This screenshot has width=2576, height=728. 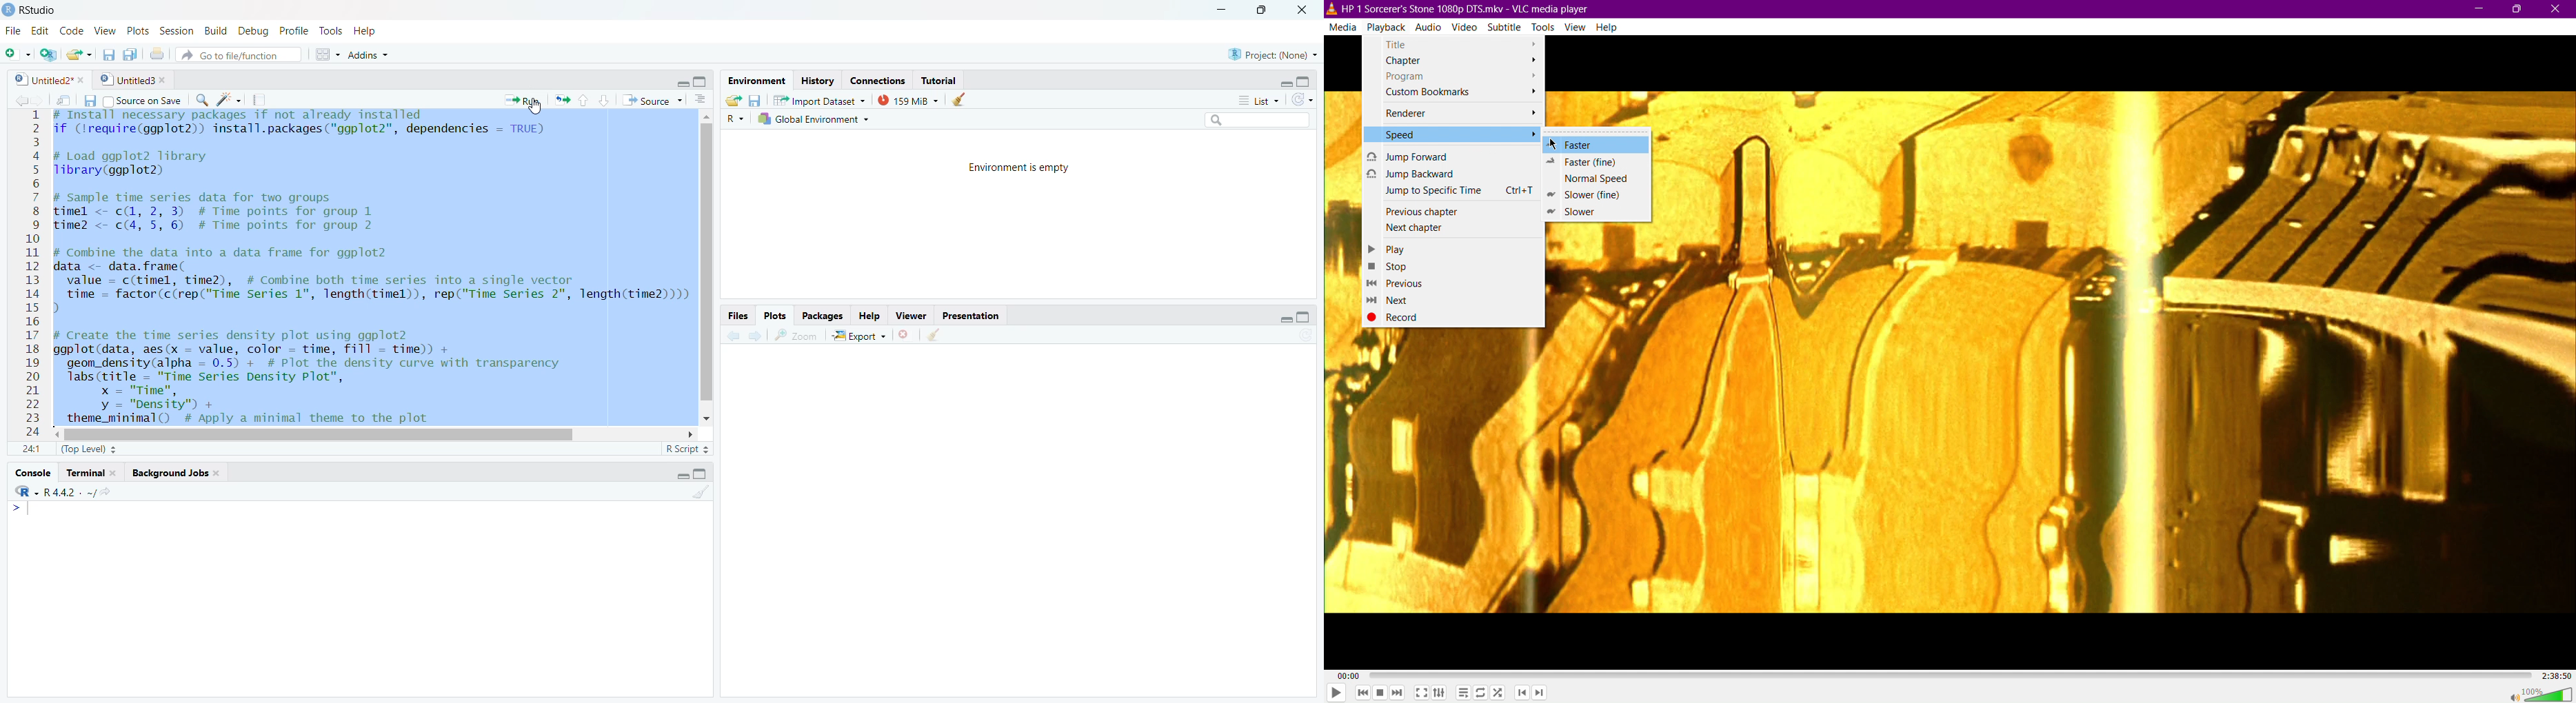 What do you see at coordinates (1400, 693) in the screenshot?
I see `Skip Forward` at bounding box center [1400, 693].